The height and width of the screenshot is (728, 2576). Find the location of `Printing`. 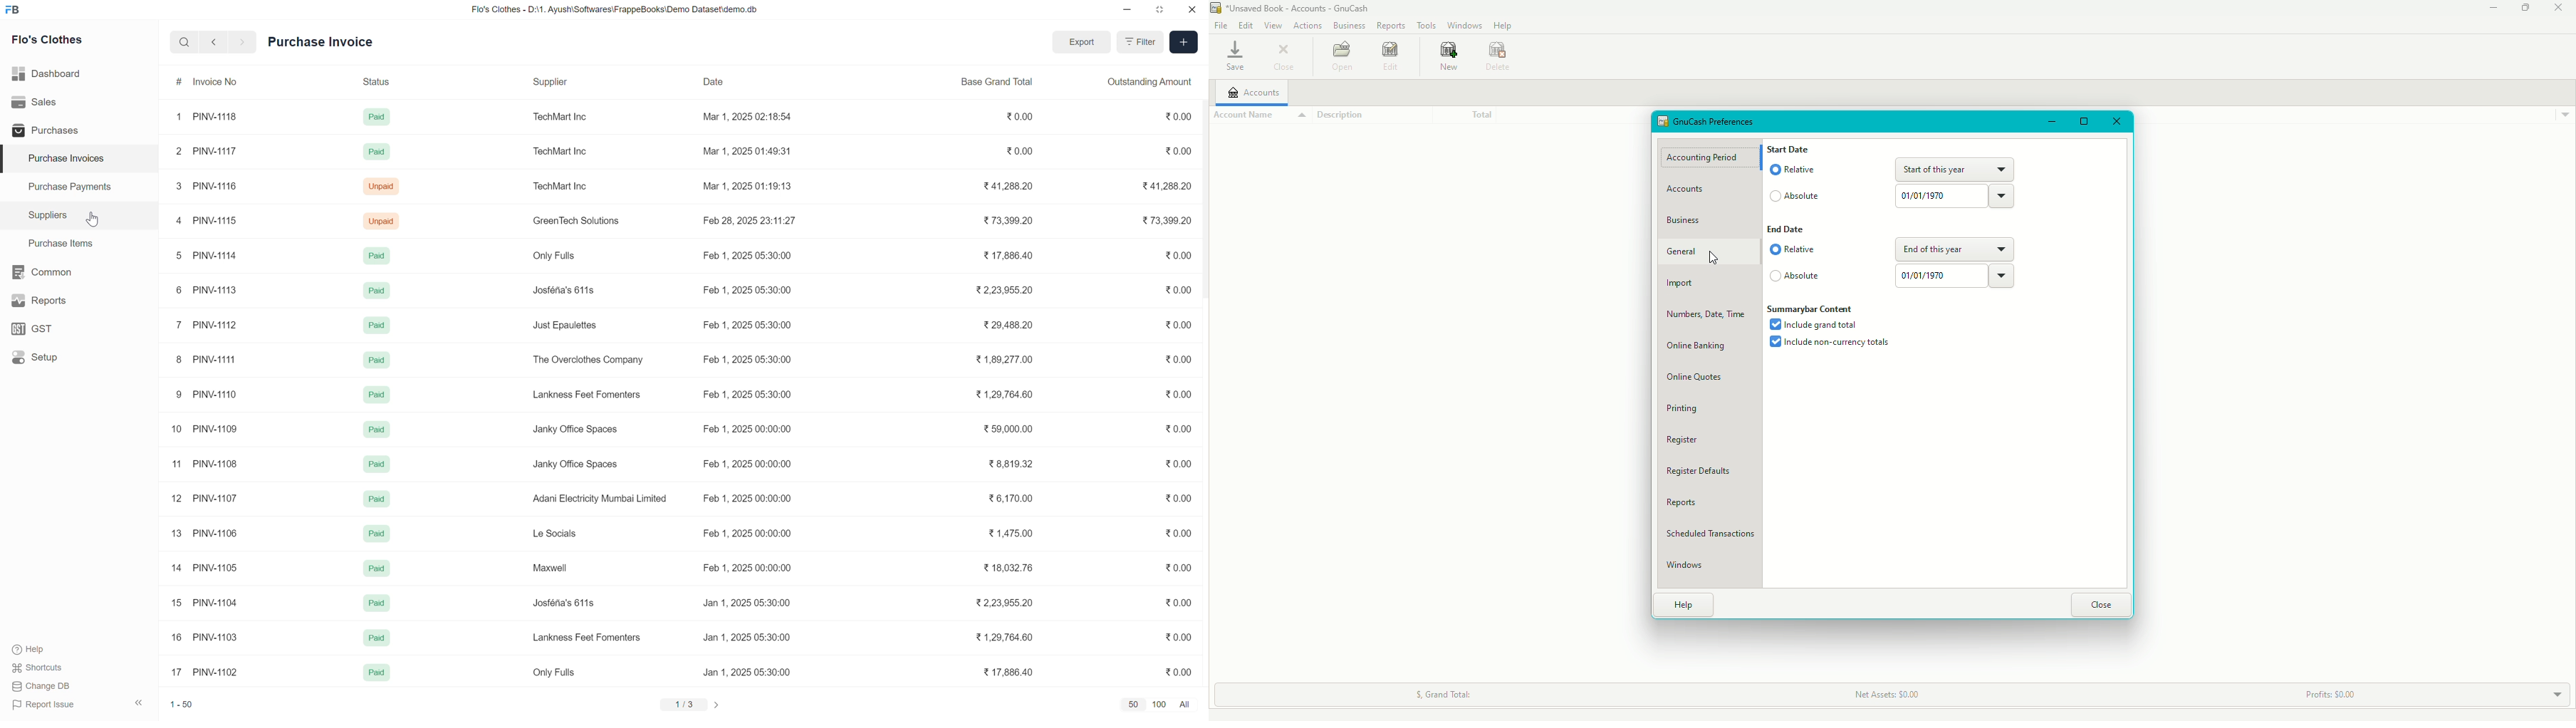

Printing is located at coordinates (1681, 408).